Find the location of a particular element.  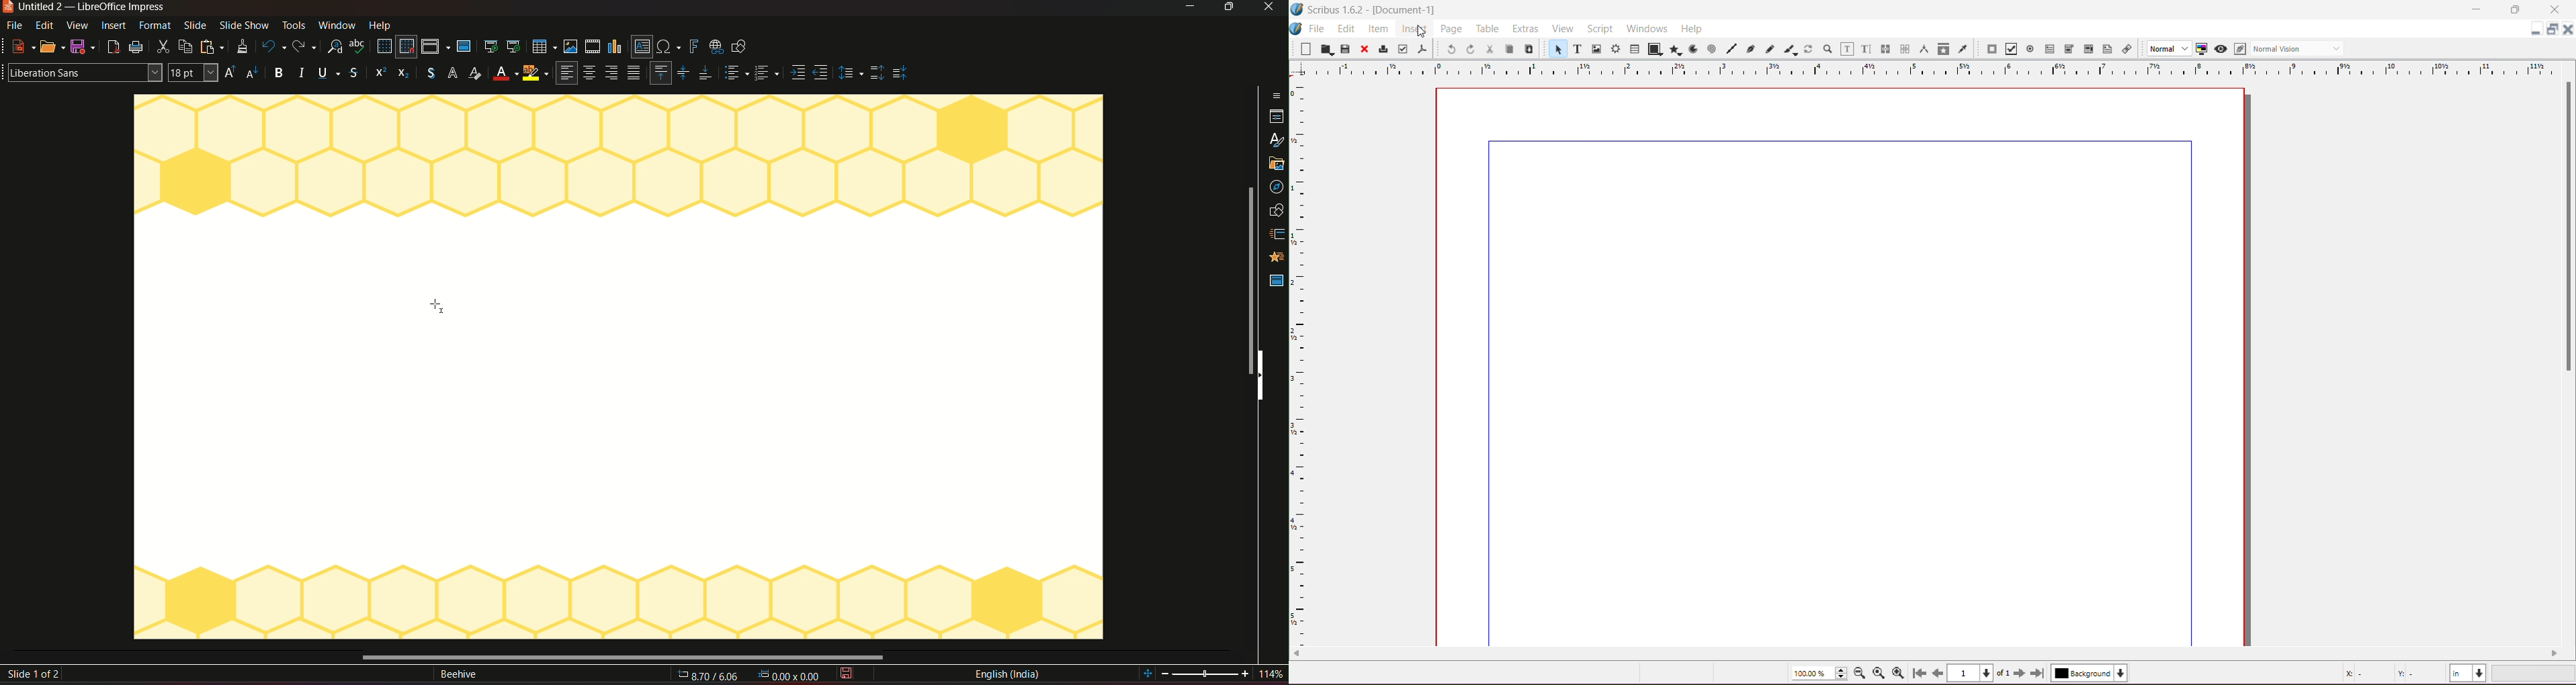

Line is located at coordinates (1731, 49).